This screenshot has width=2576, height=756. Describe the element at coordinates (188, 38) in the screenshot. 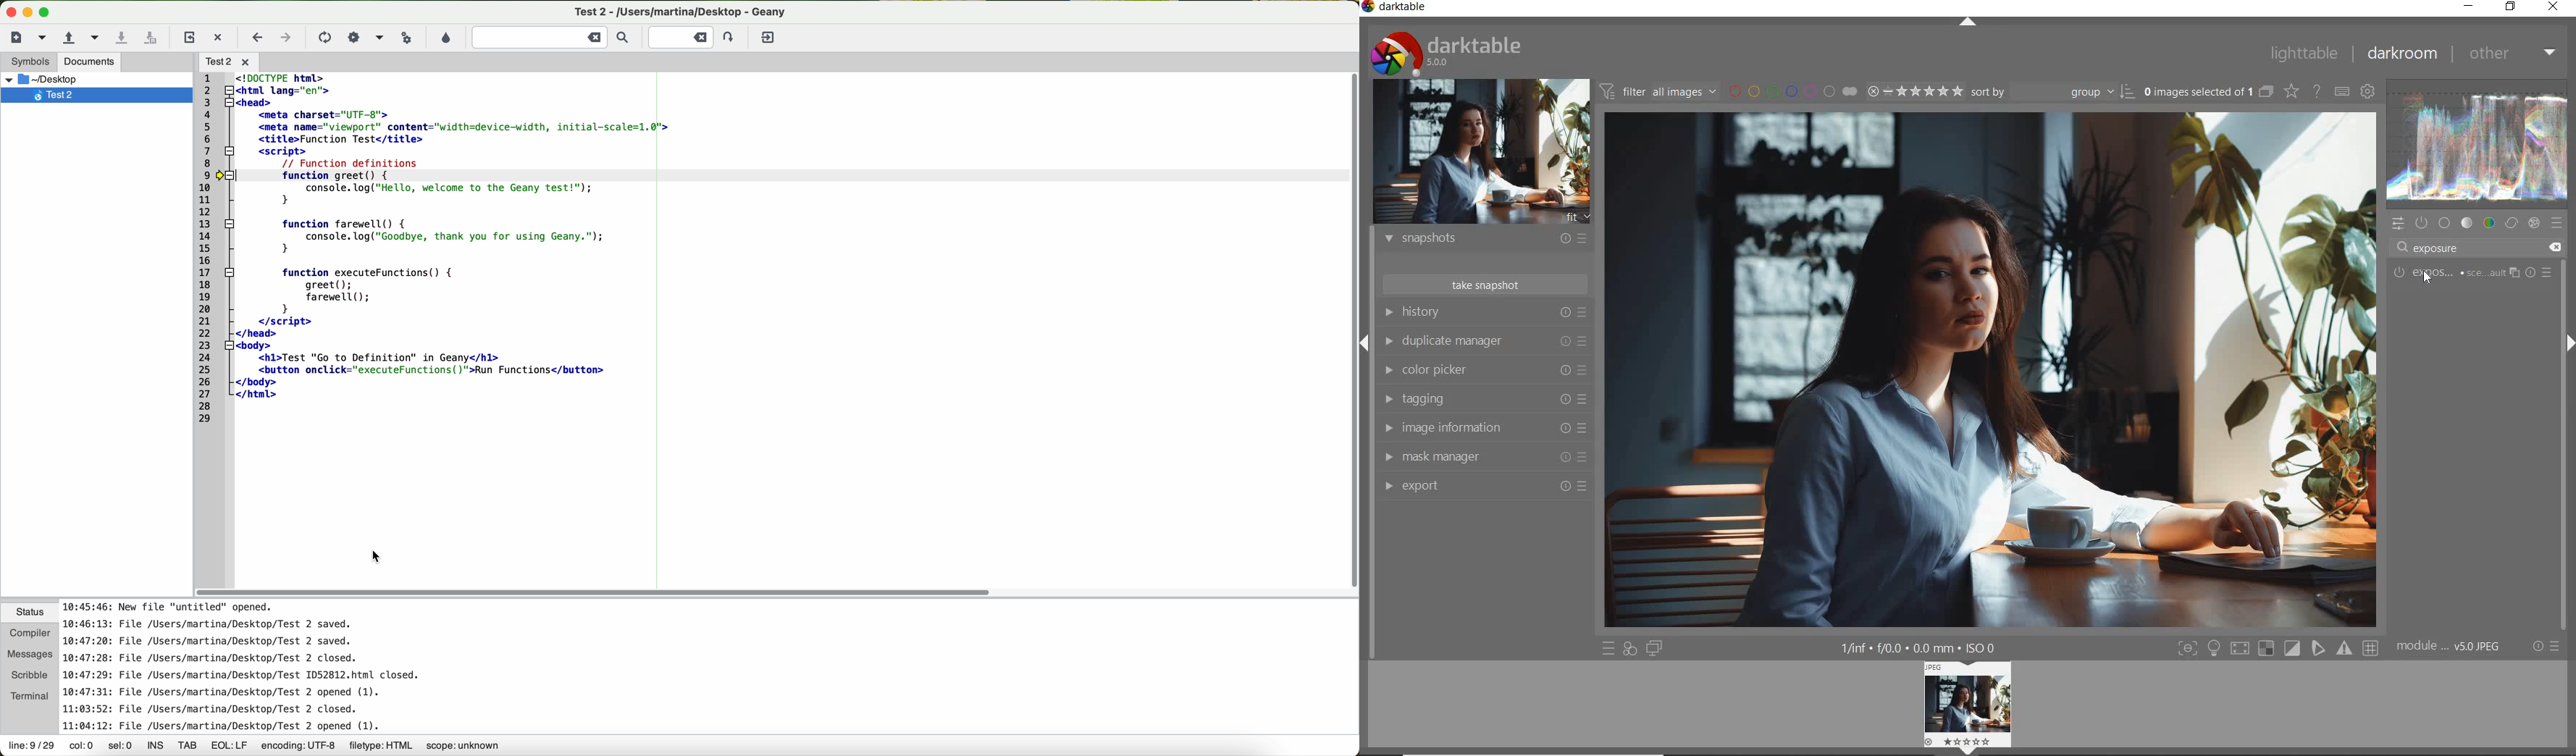

I see `reload the current file from diskl` at that location.